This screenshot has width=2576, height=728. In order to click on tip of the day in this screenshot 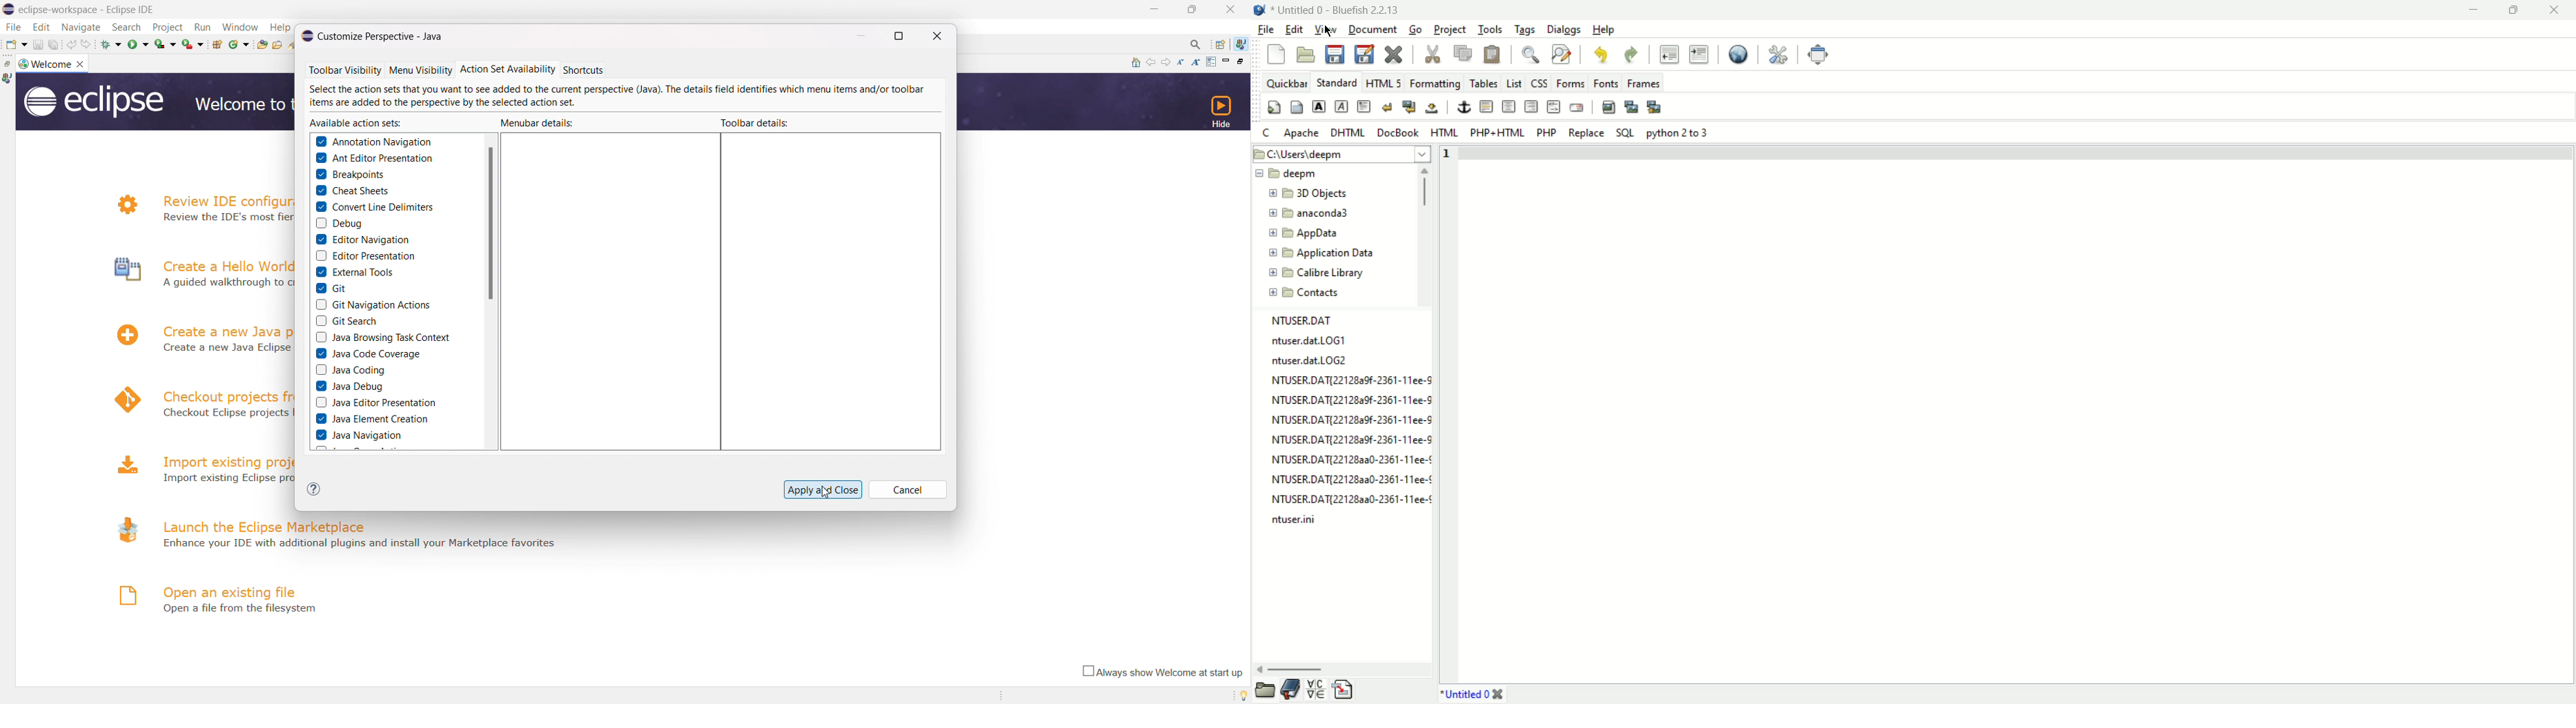, I will do `click(1240, 695)`.